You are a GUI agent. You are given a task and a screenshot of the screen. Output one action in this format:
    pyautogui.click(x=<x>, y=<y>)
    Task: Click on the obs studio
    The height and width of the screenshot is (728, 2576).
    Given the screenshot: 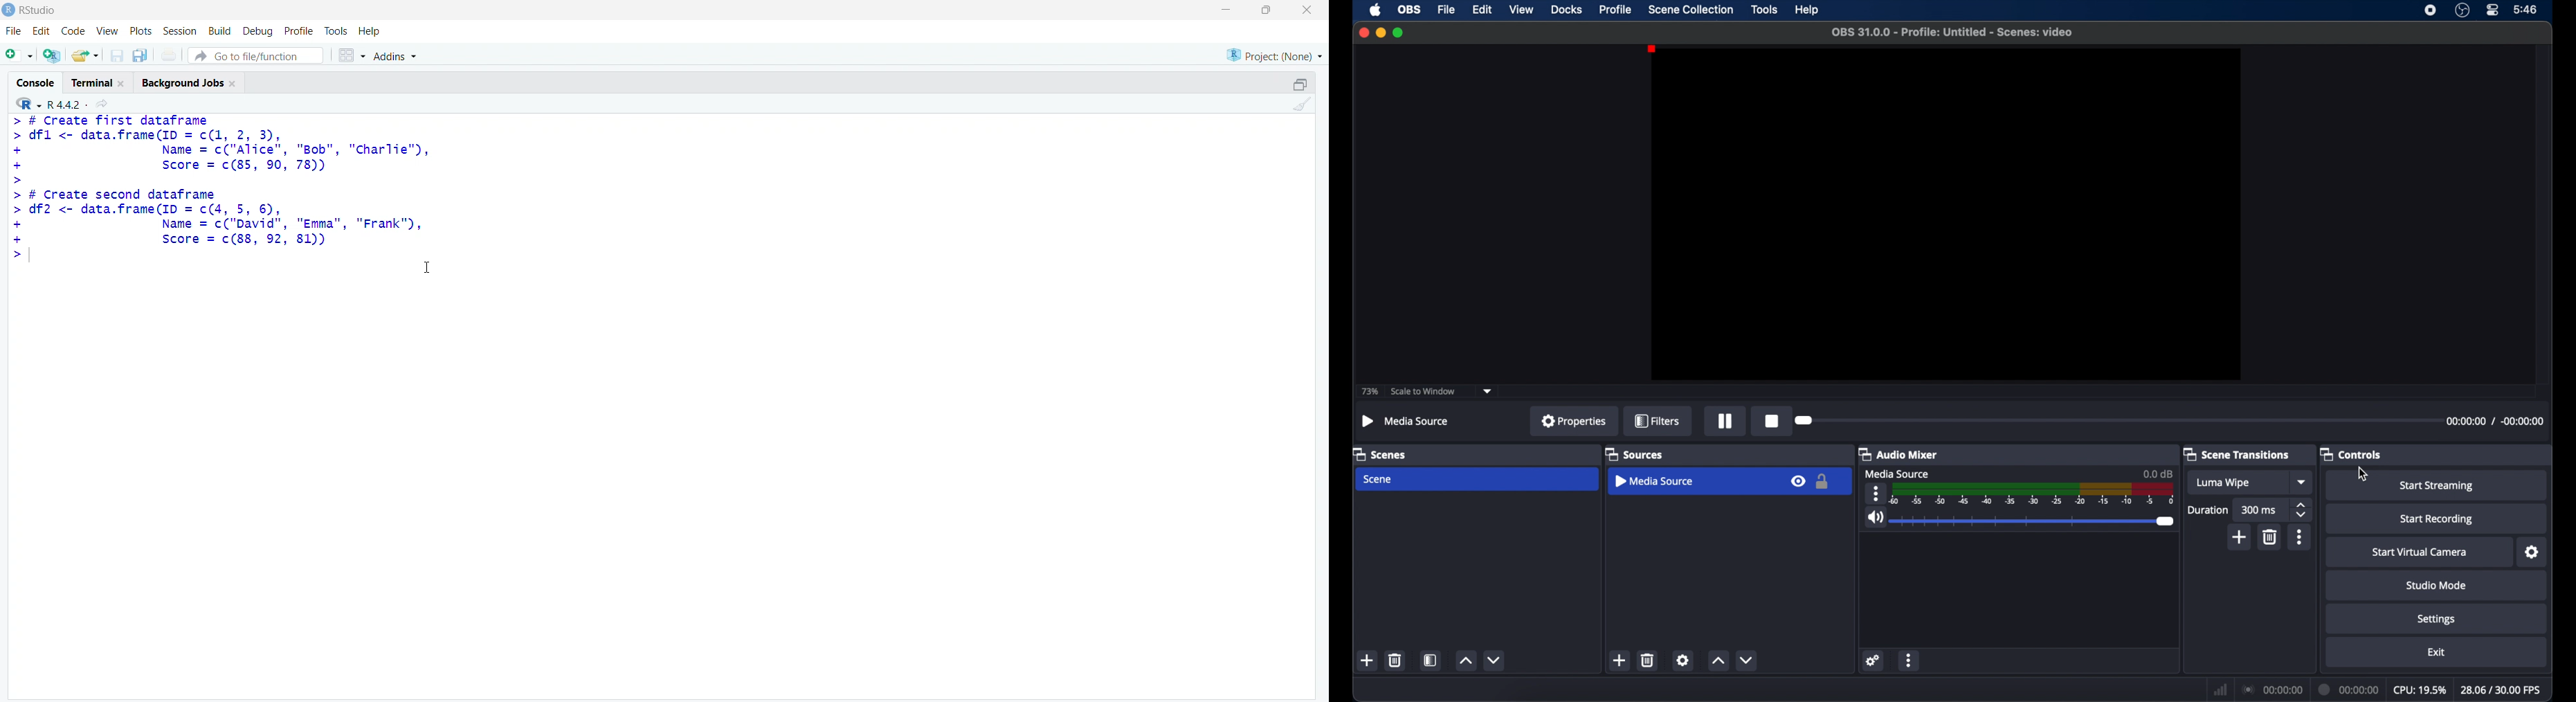 What is the action you would take?
    pyautogui.click(x=2462, y=10)
    